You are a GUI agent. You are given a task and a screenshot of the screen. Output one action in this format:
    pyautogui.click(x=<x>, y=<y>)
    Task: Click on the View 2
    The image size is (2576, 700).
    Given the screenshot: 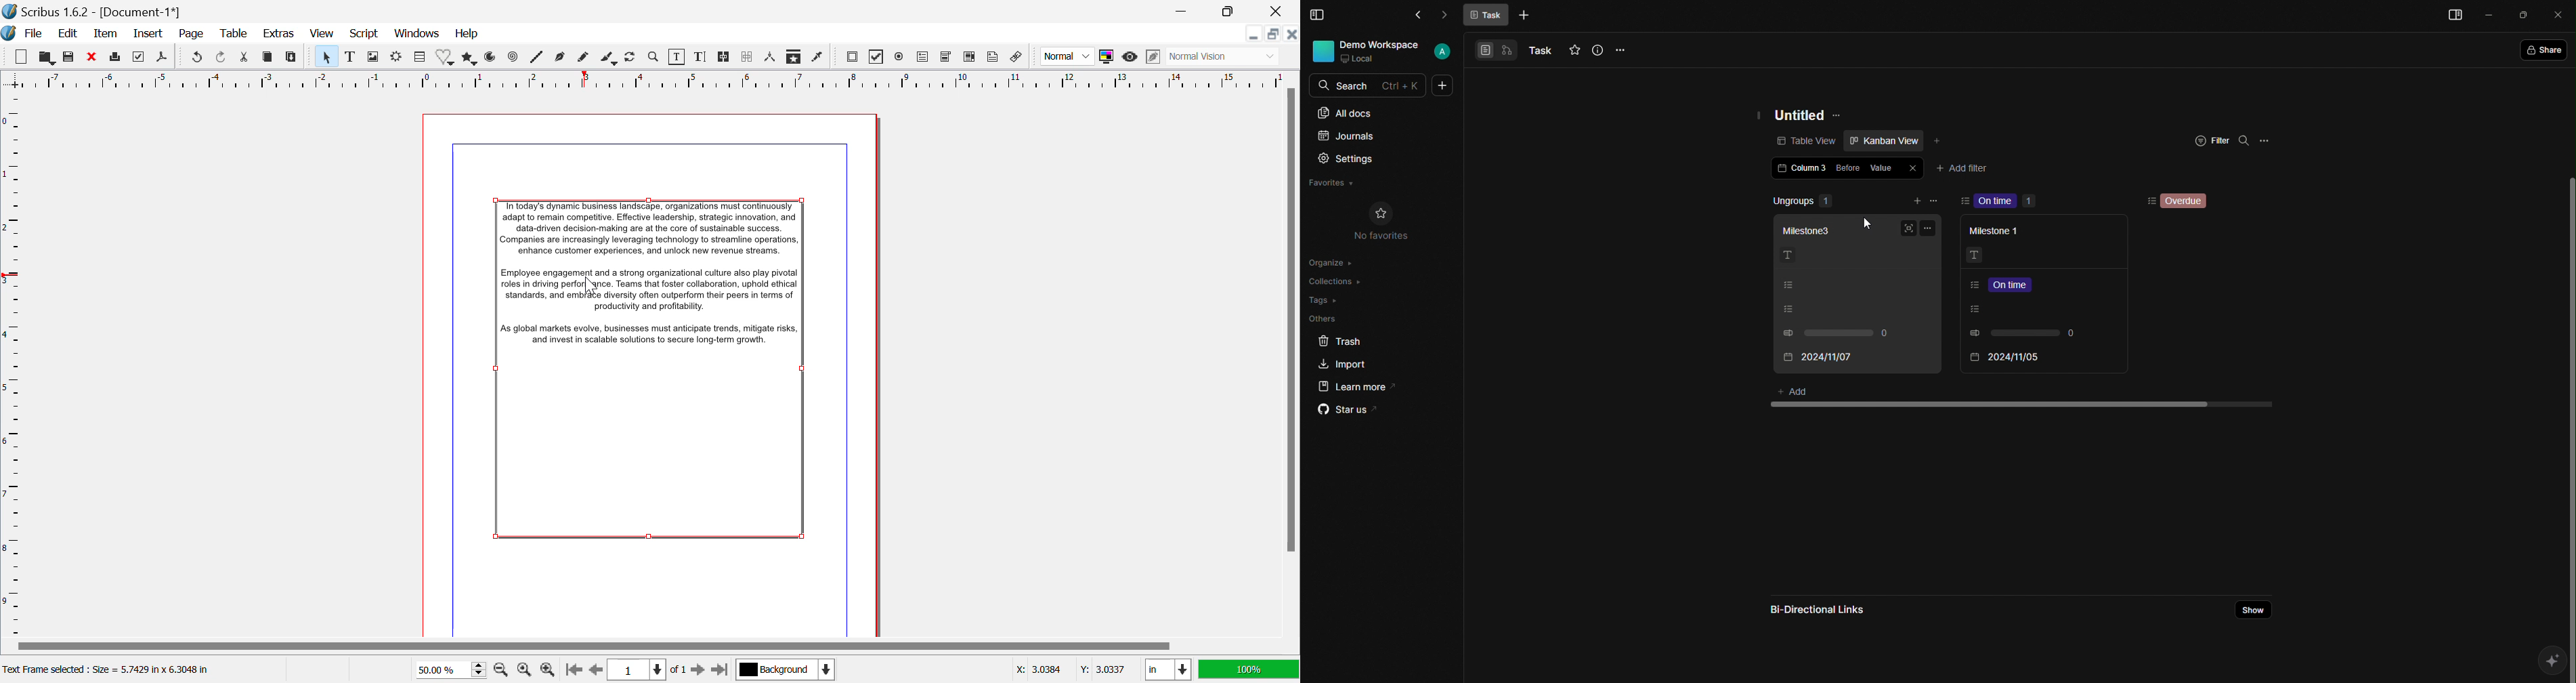 What is the action you would take?
    pyautogui.click(x=1506, y=52)
    